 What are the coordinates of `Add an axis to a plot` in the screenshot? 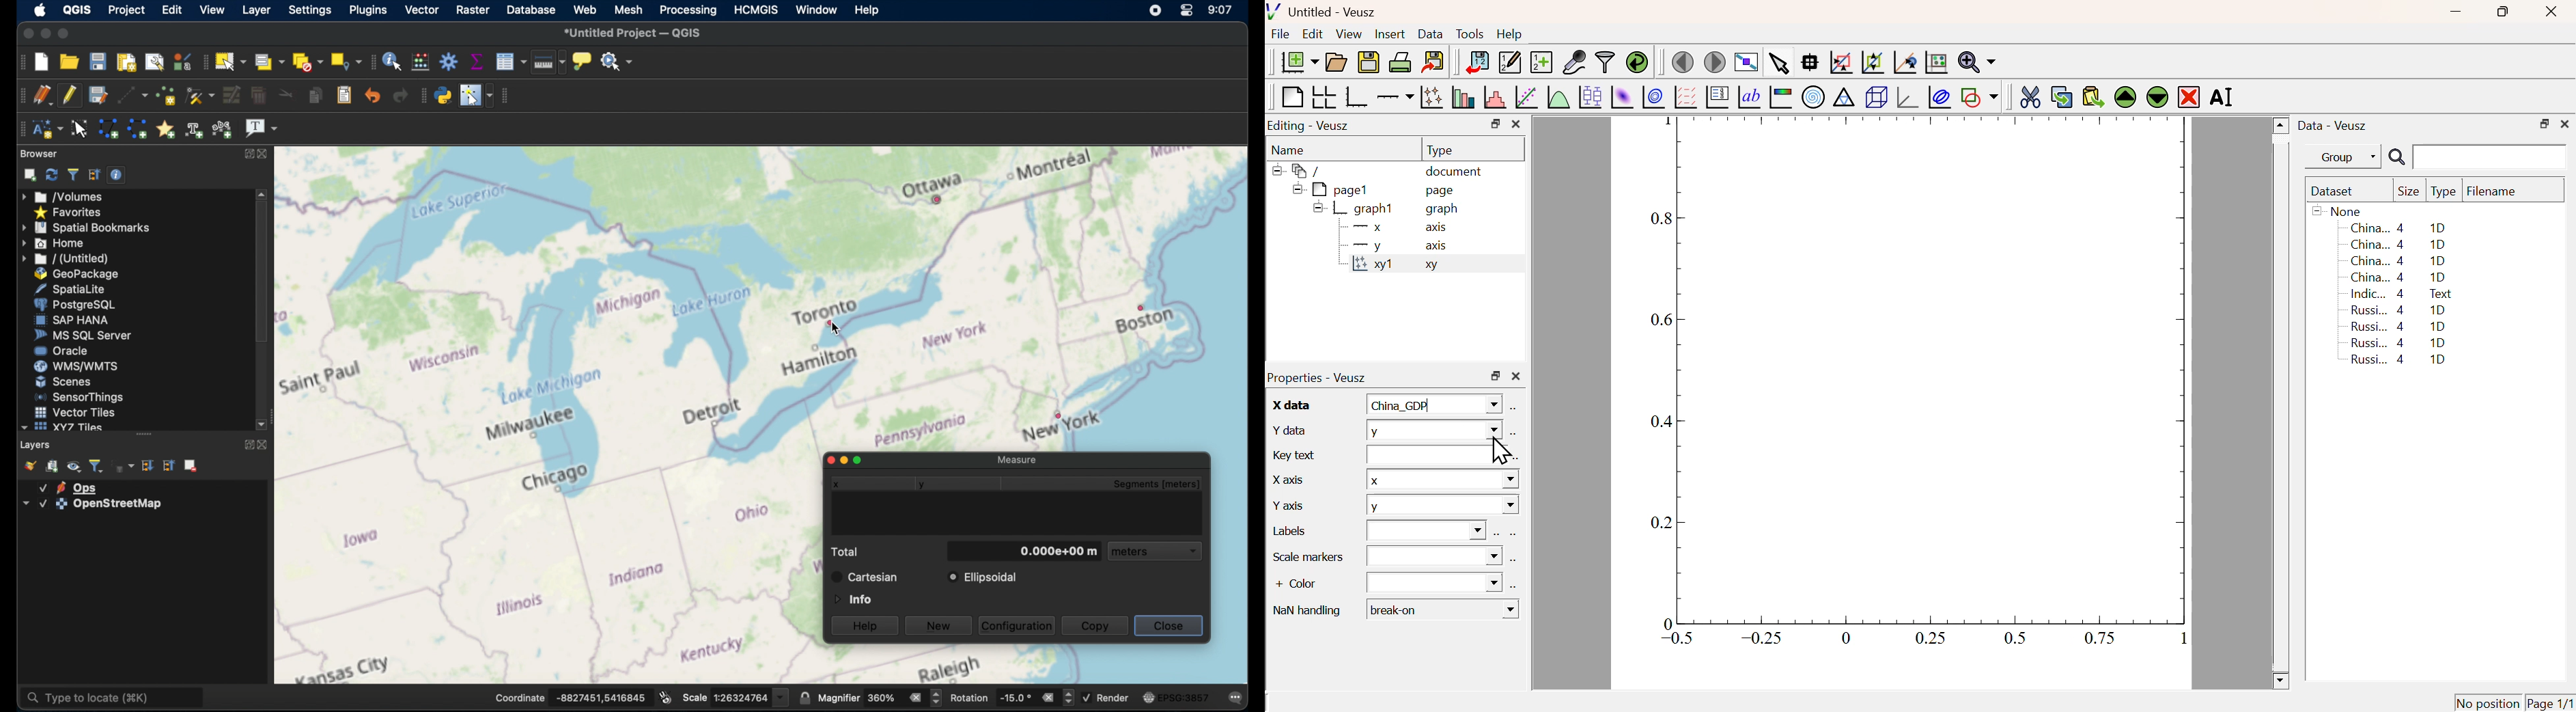 It's located at (1395, 98).